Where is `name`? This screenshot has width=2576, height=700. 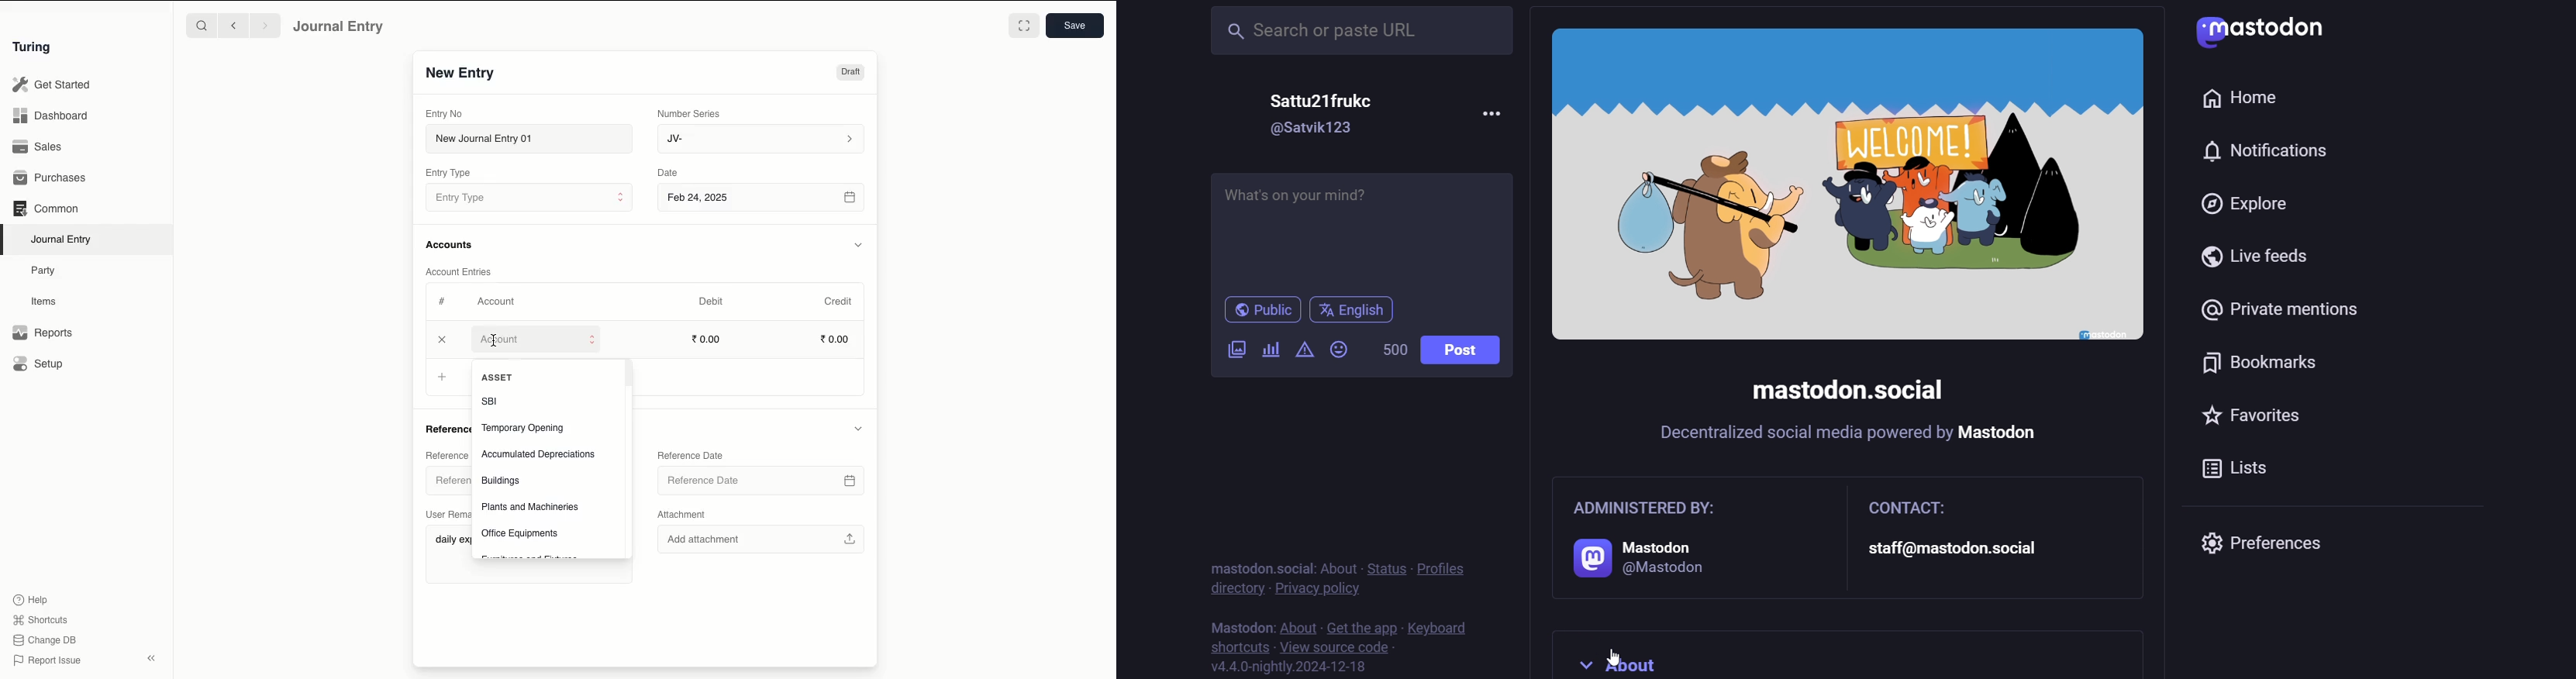
name is located at coordinates (1330, 99).